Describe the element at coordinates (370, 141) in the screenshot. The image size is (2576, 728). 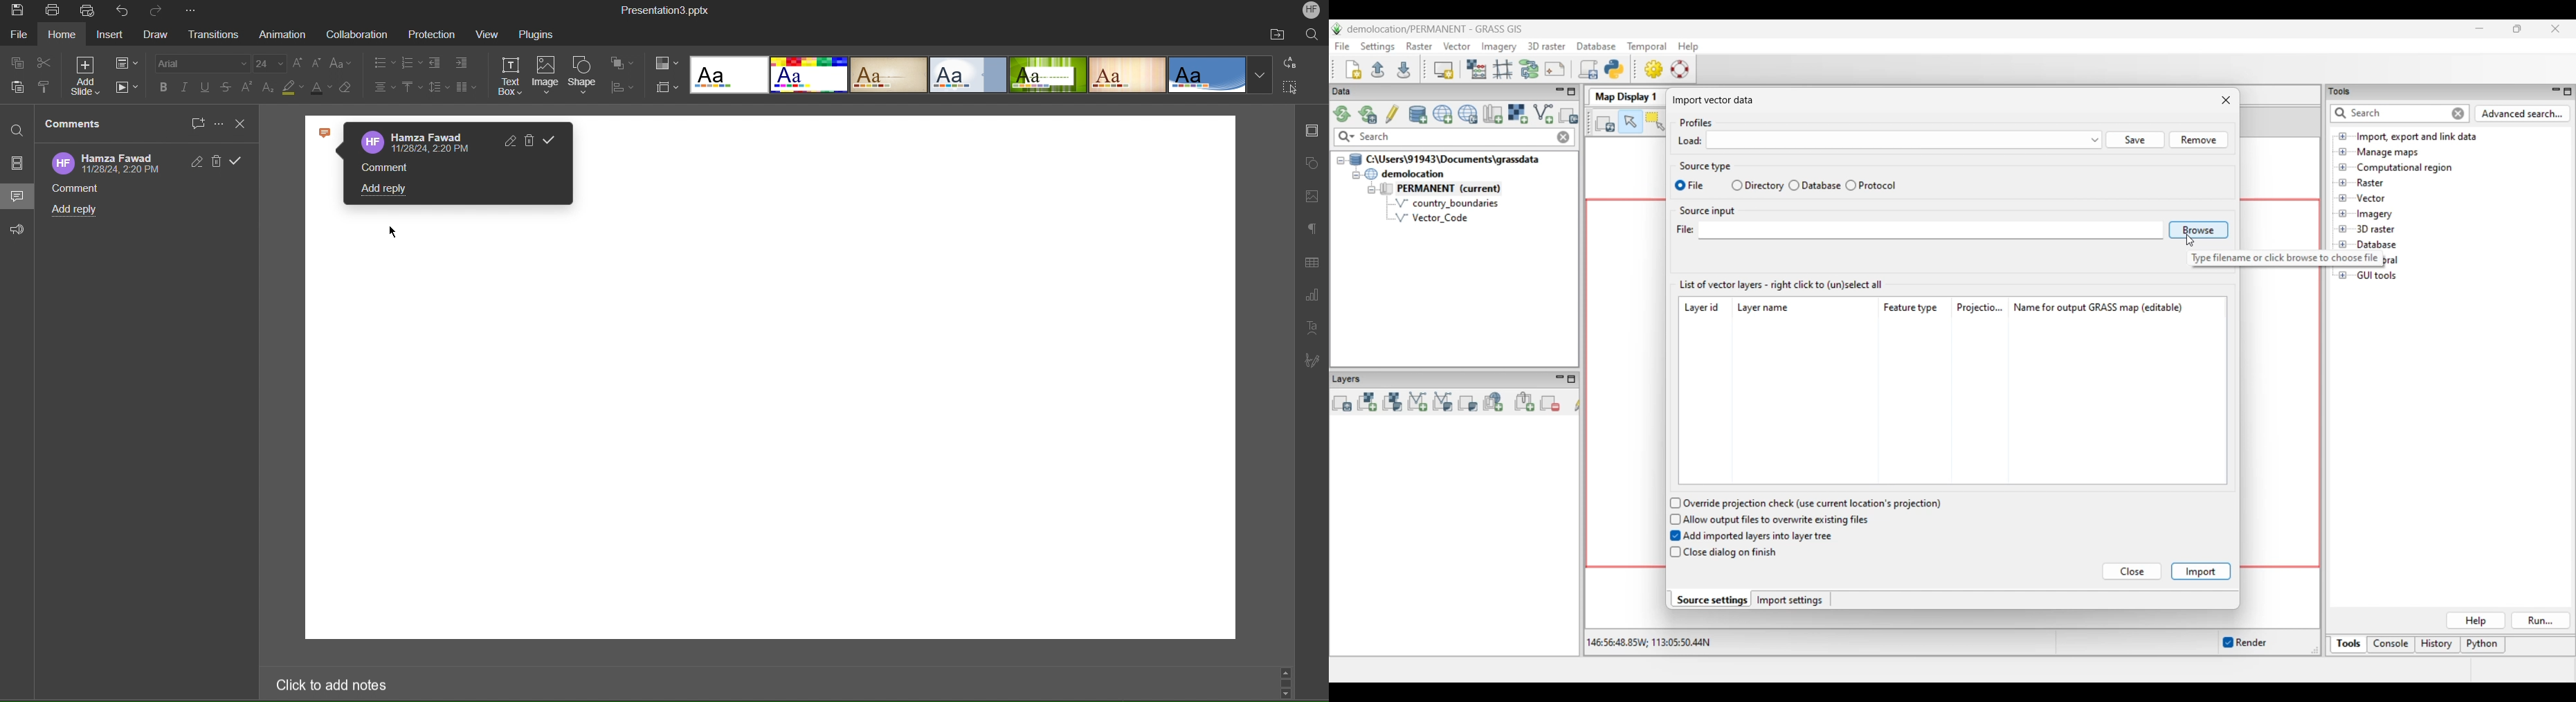
I see `logo` at that location.